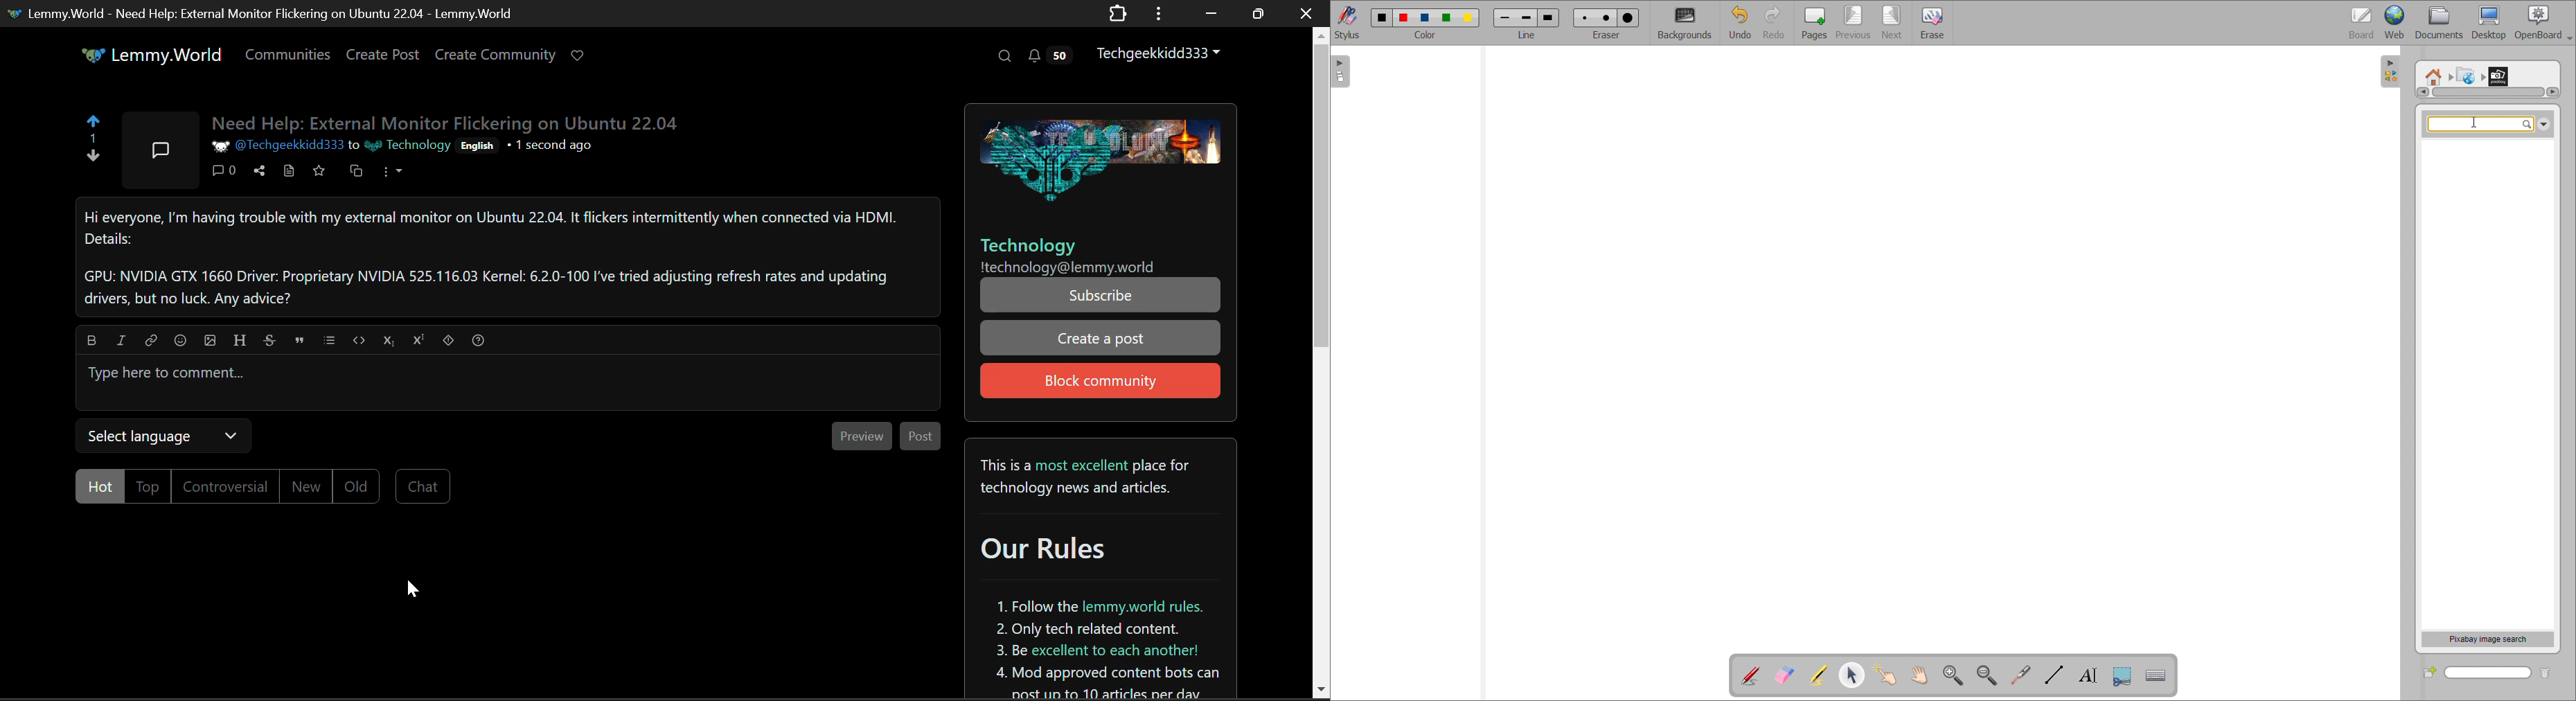 The image size is (2576, 728). What do you see at coordinates (355, 172) in the screenshot?
I see `Cross-post` at bounding box center [355, 172].